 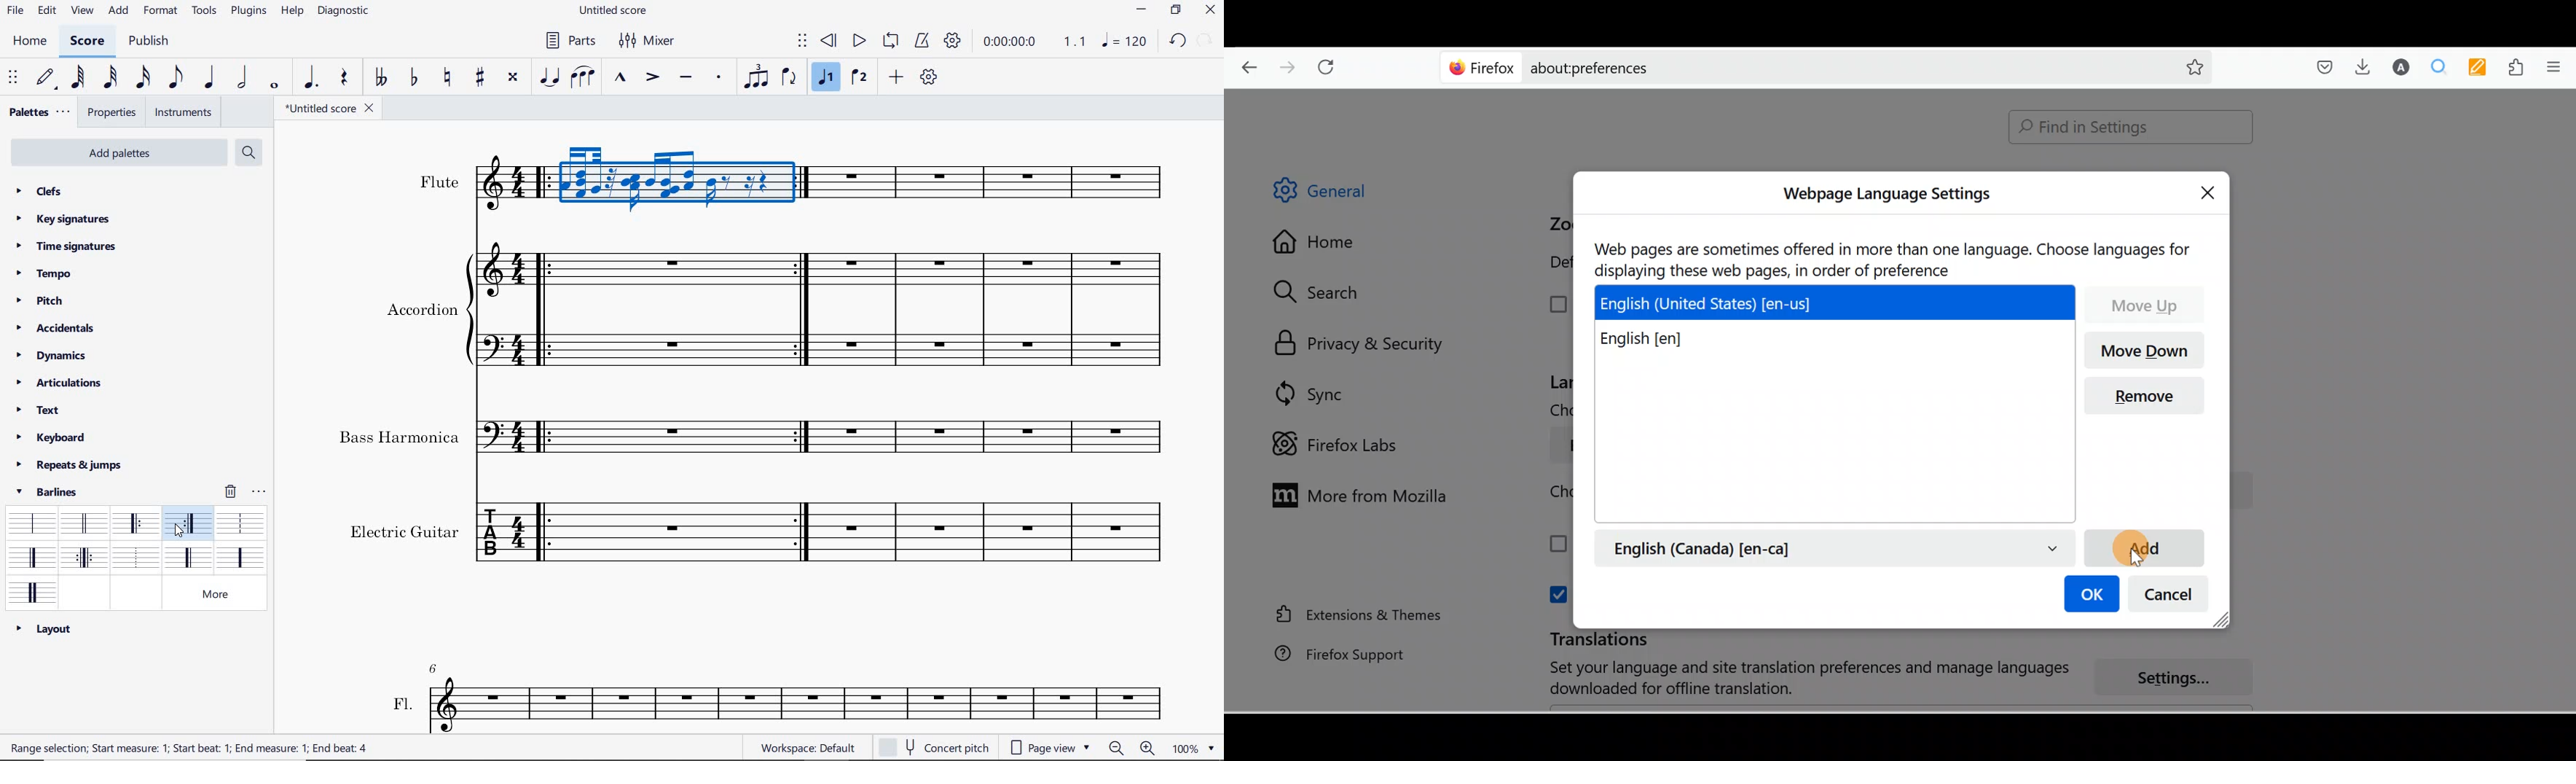 I want to click on Cancel, so click(x=2172, y=598).